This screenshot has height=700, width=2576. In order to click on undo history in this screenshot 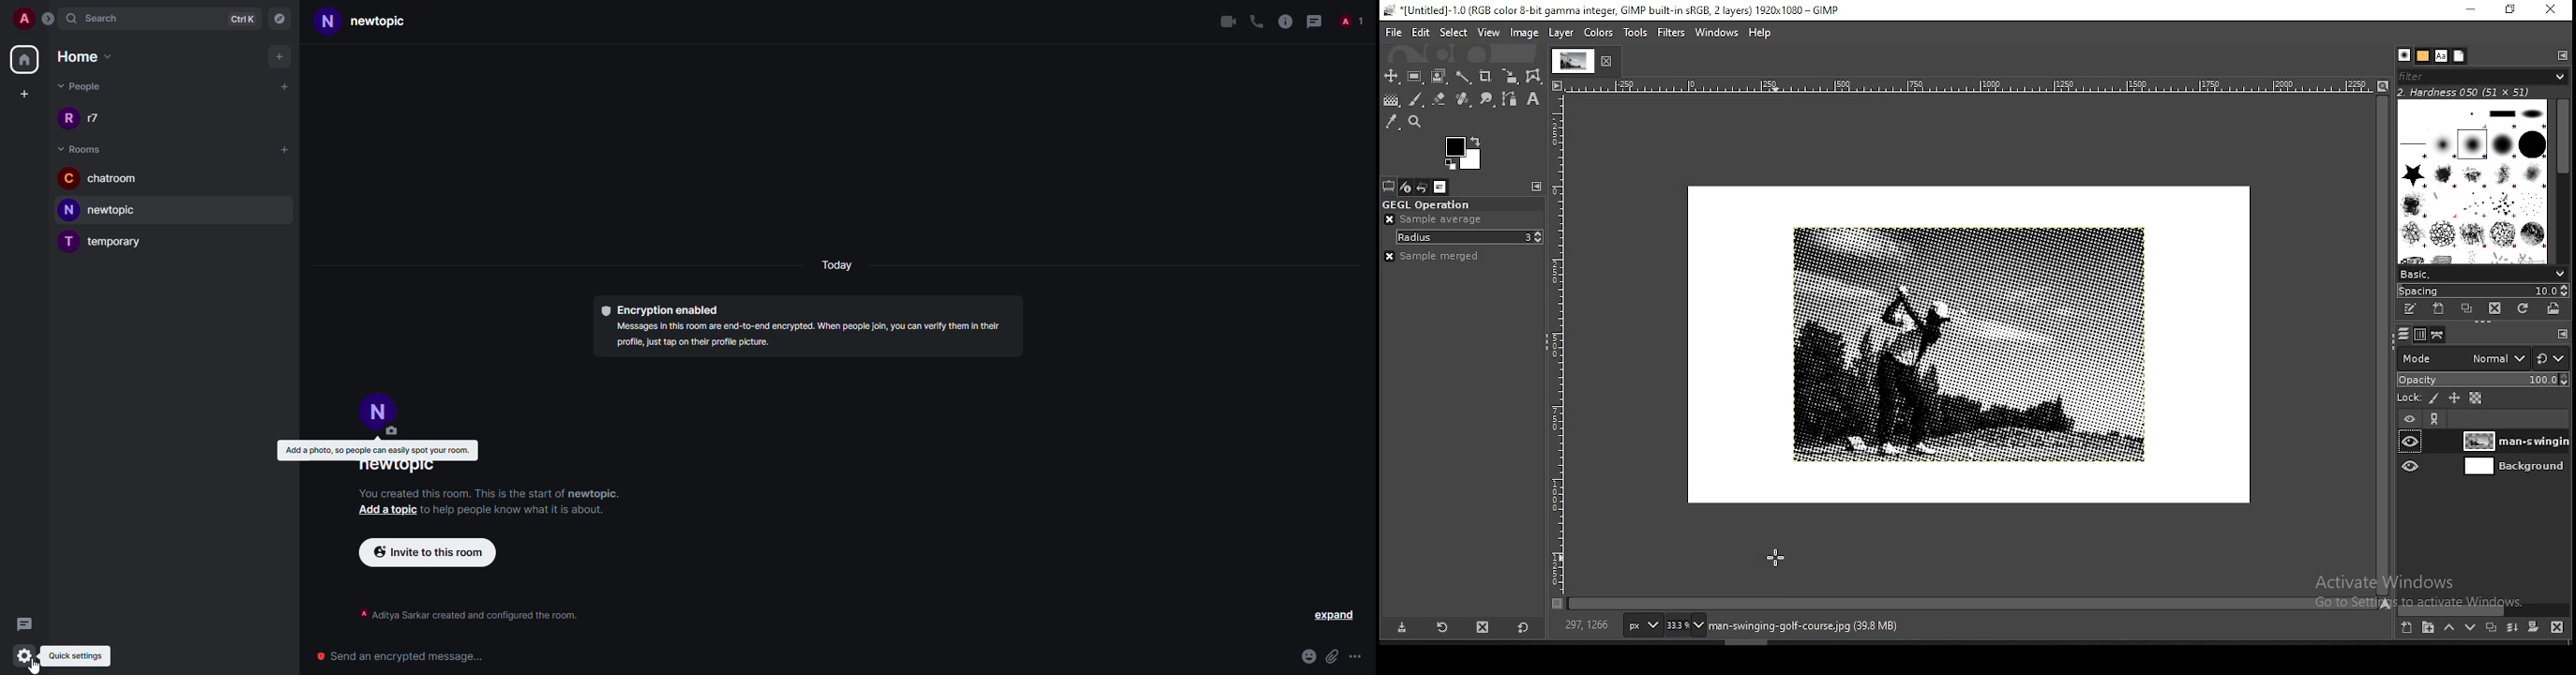, I will do `click(1421, 187)`.